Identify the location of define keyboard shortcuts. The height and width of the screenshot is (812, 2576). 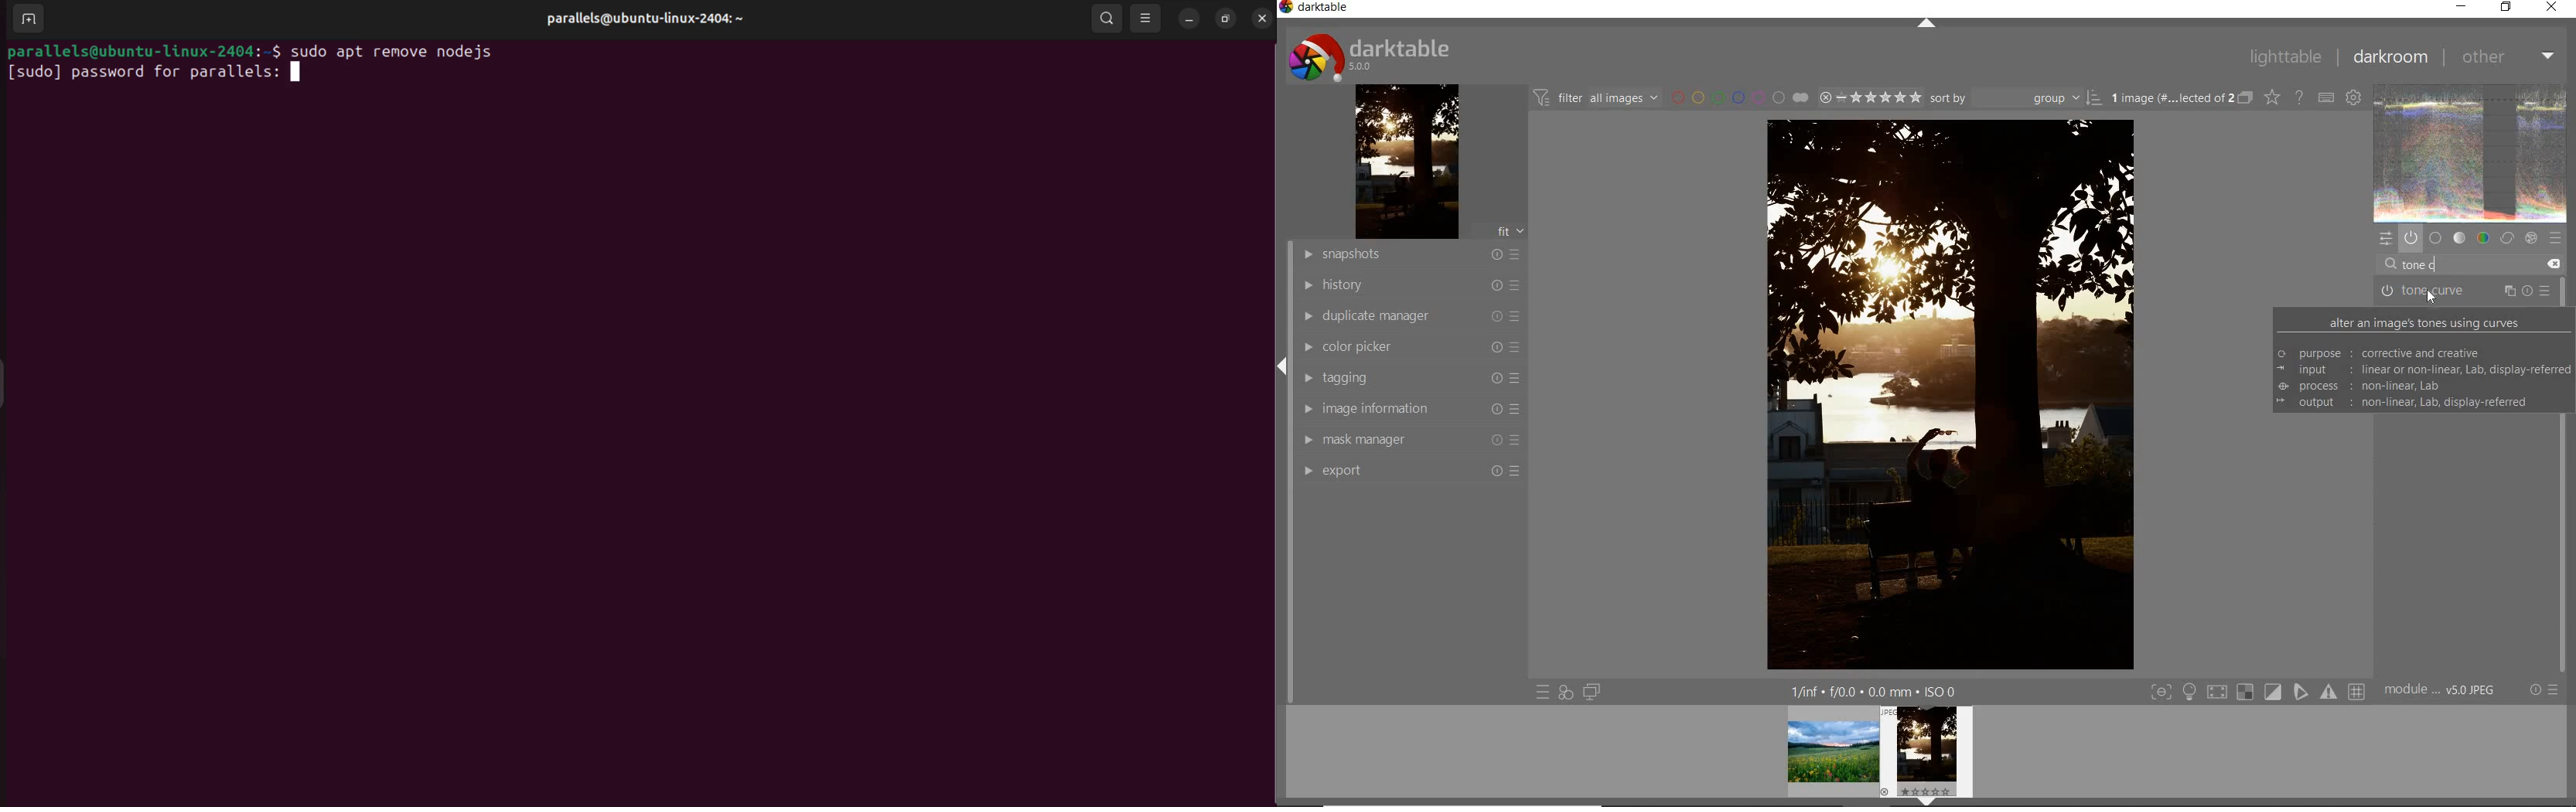
(2329, 97).